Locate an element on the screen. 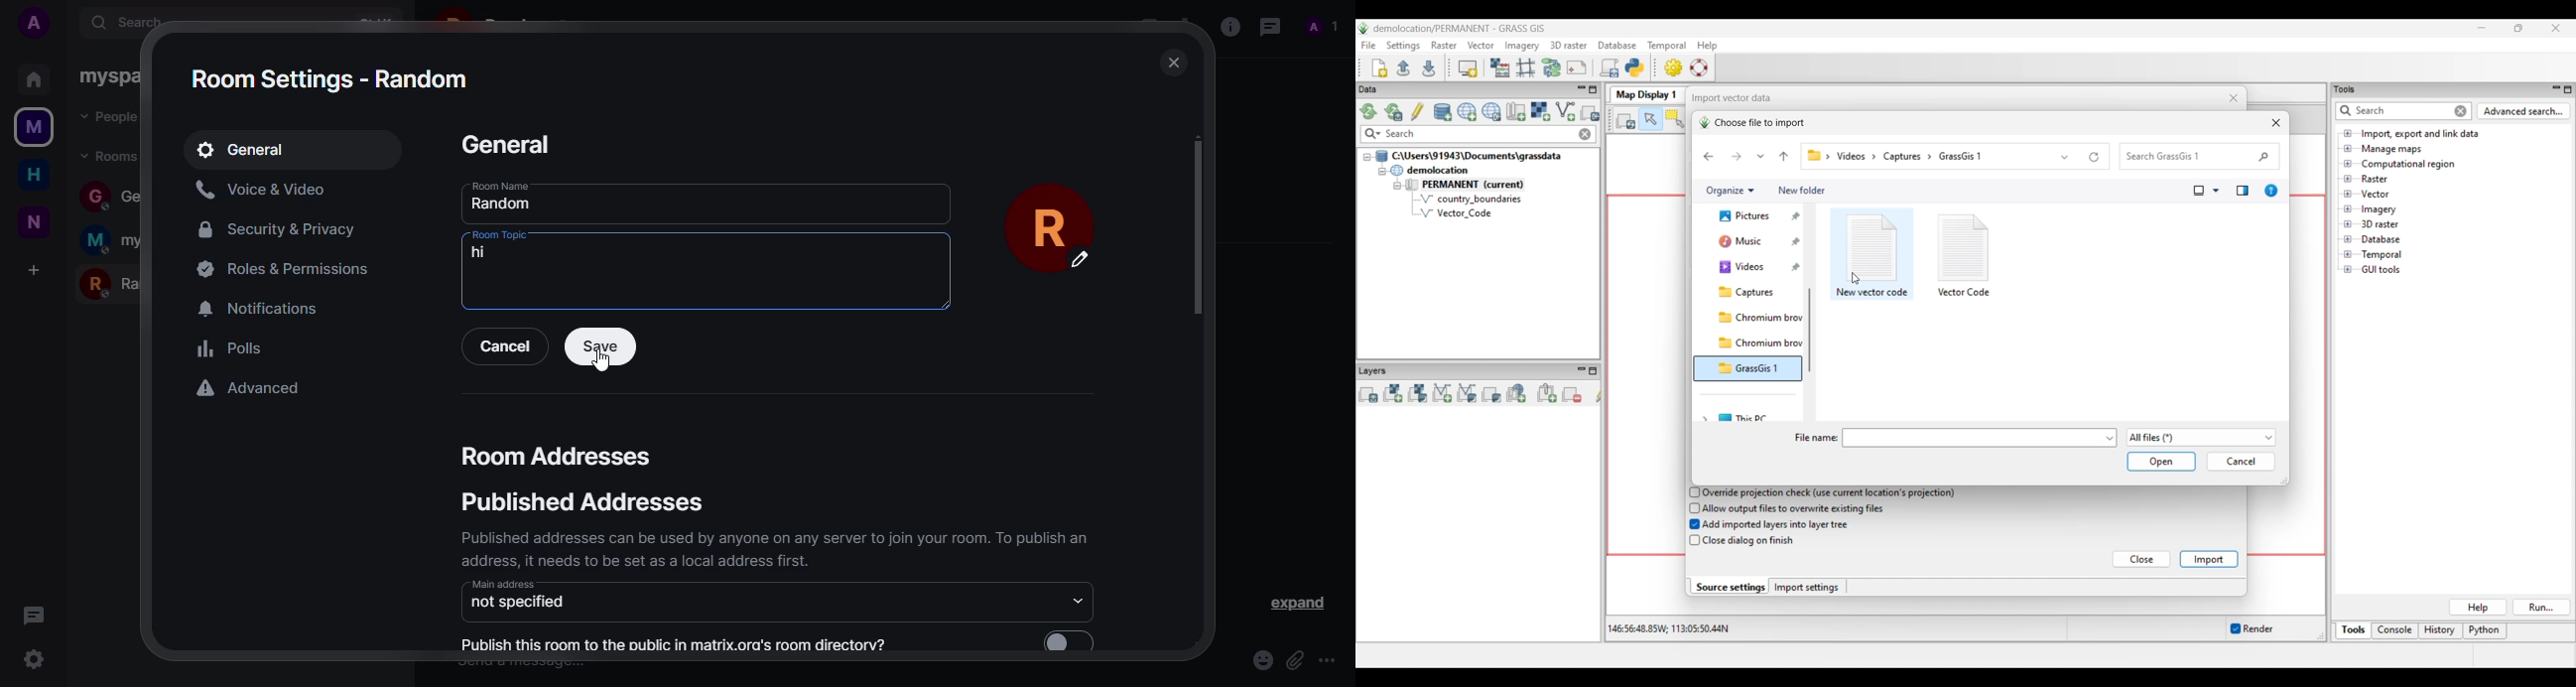  cancel is located at coordinates (508, 345).